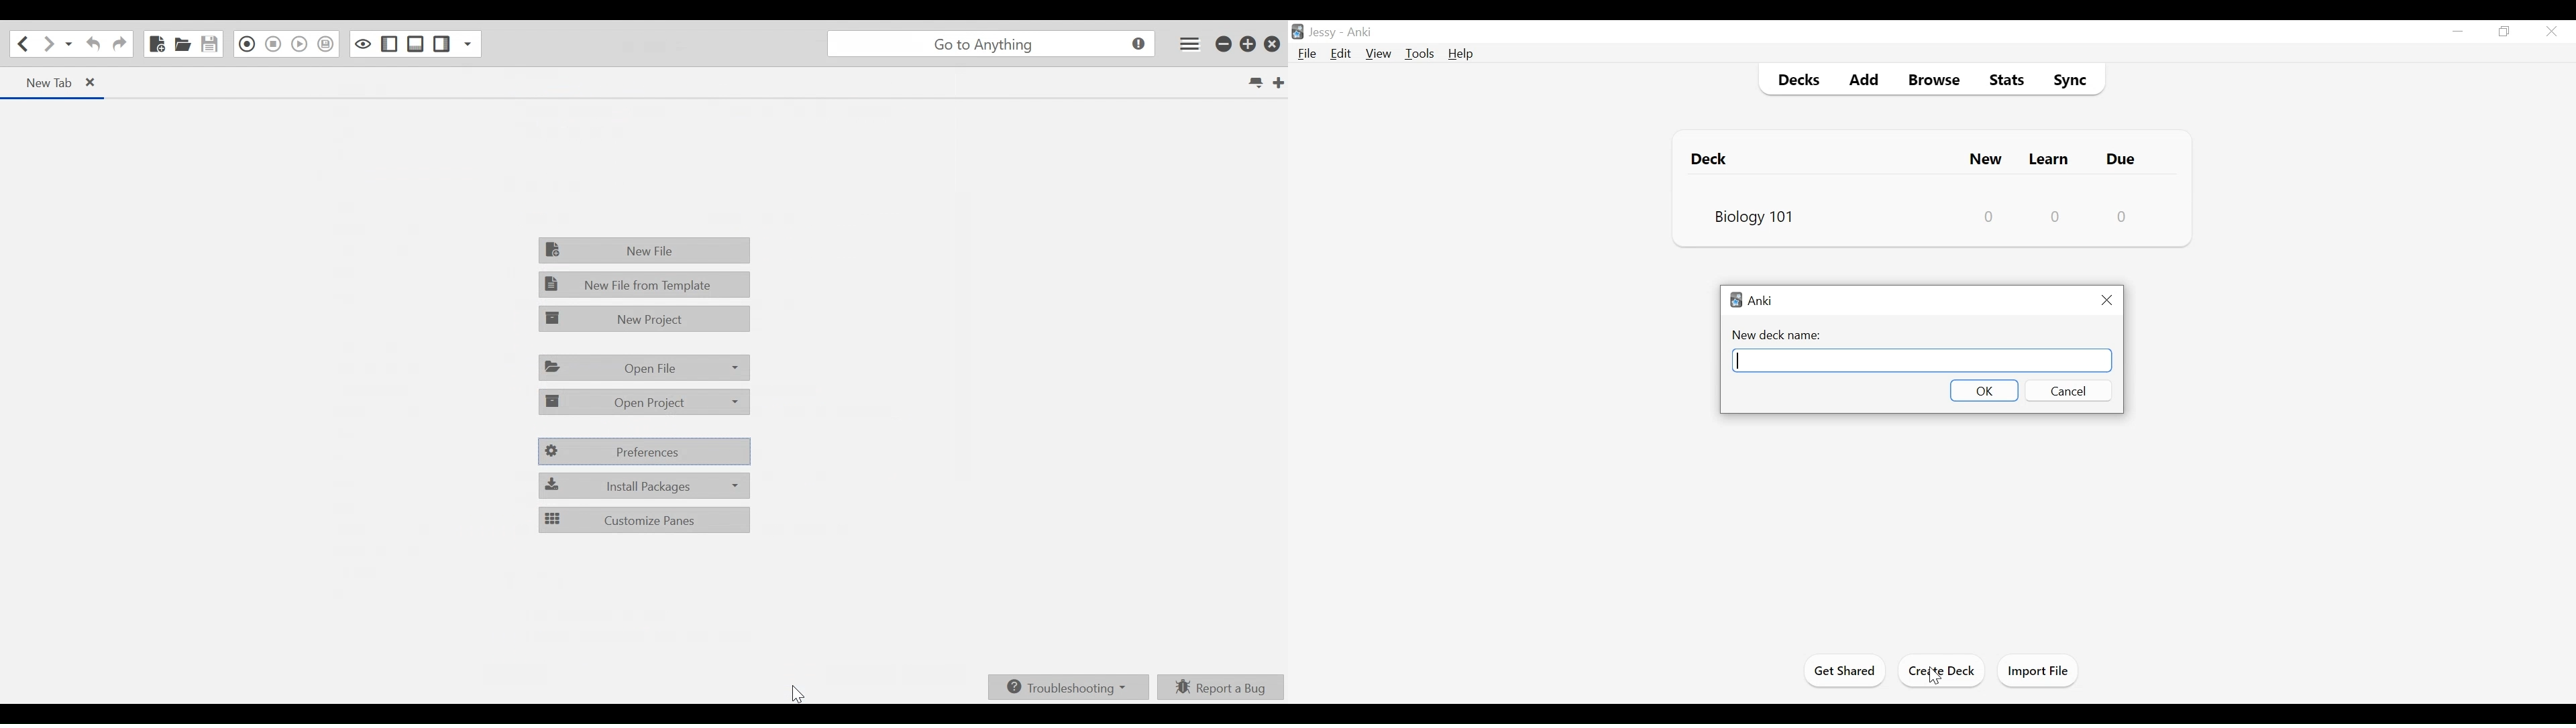 This screenshot has height=728, width=2576. Describe the element at coordinates (2504, 31) in the screenshot. I see `Restore` at that location.